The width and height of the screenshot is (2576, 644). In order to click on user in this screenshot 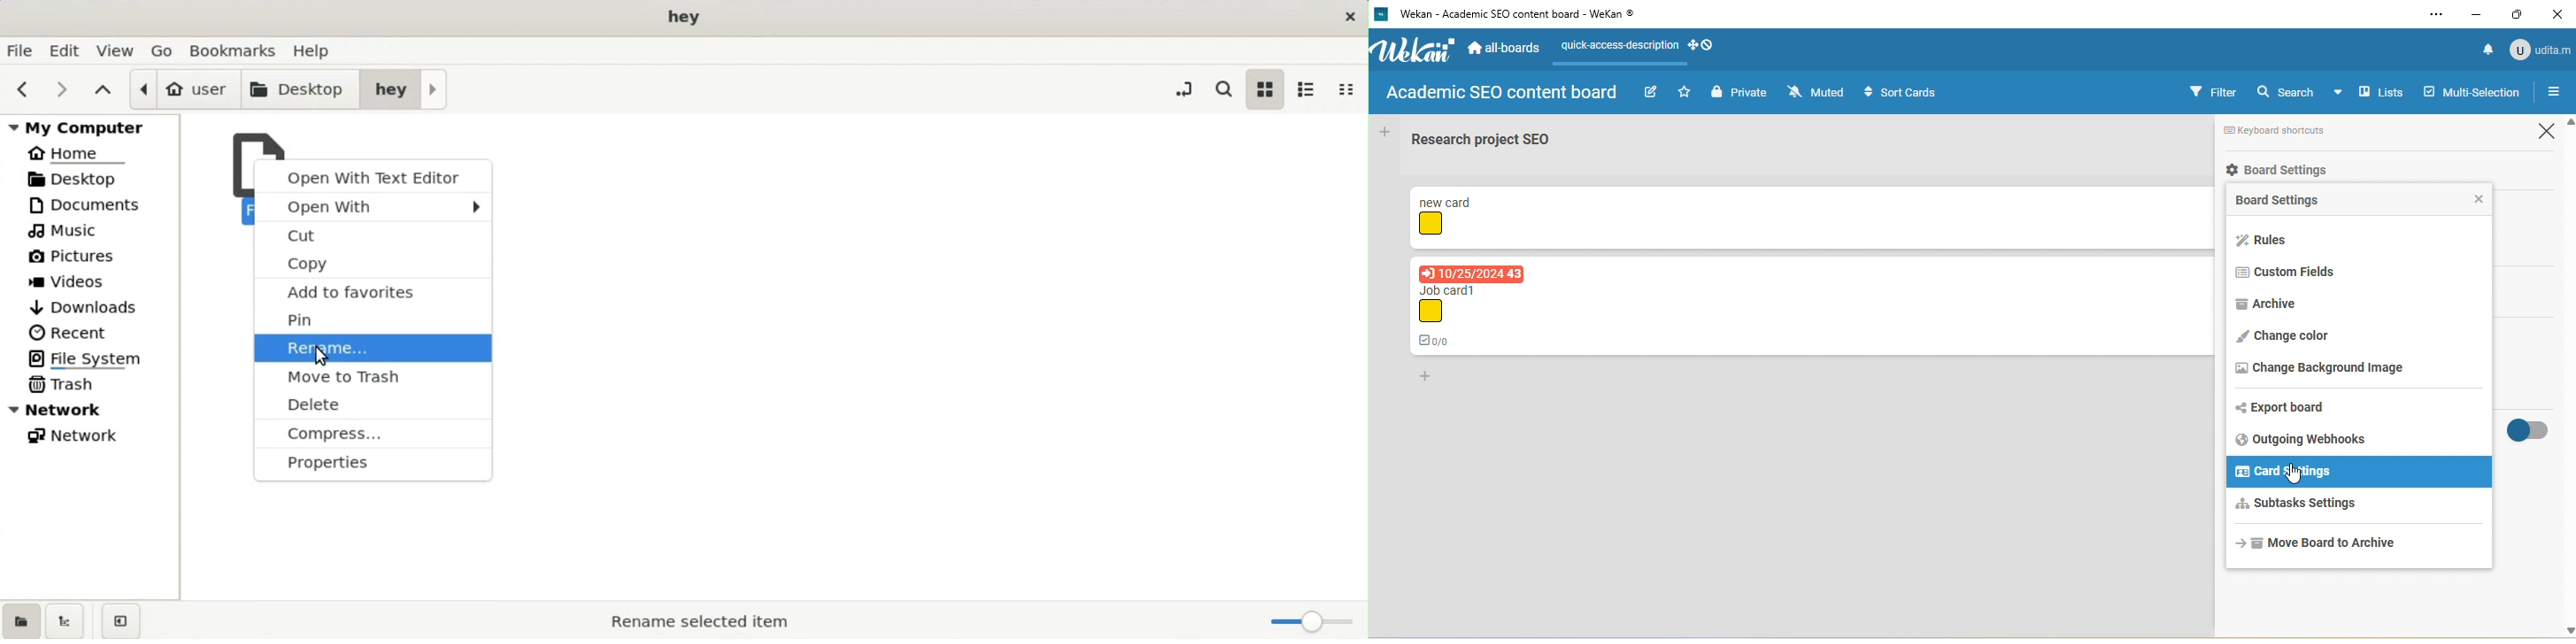, I will do `click(184, 89)`.